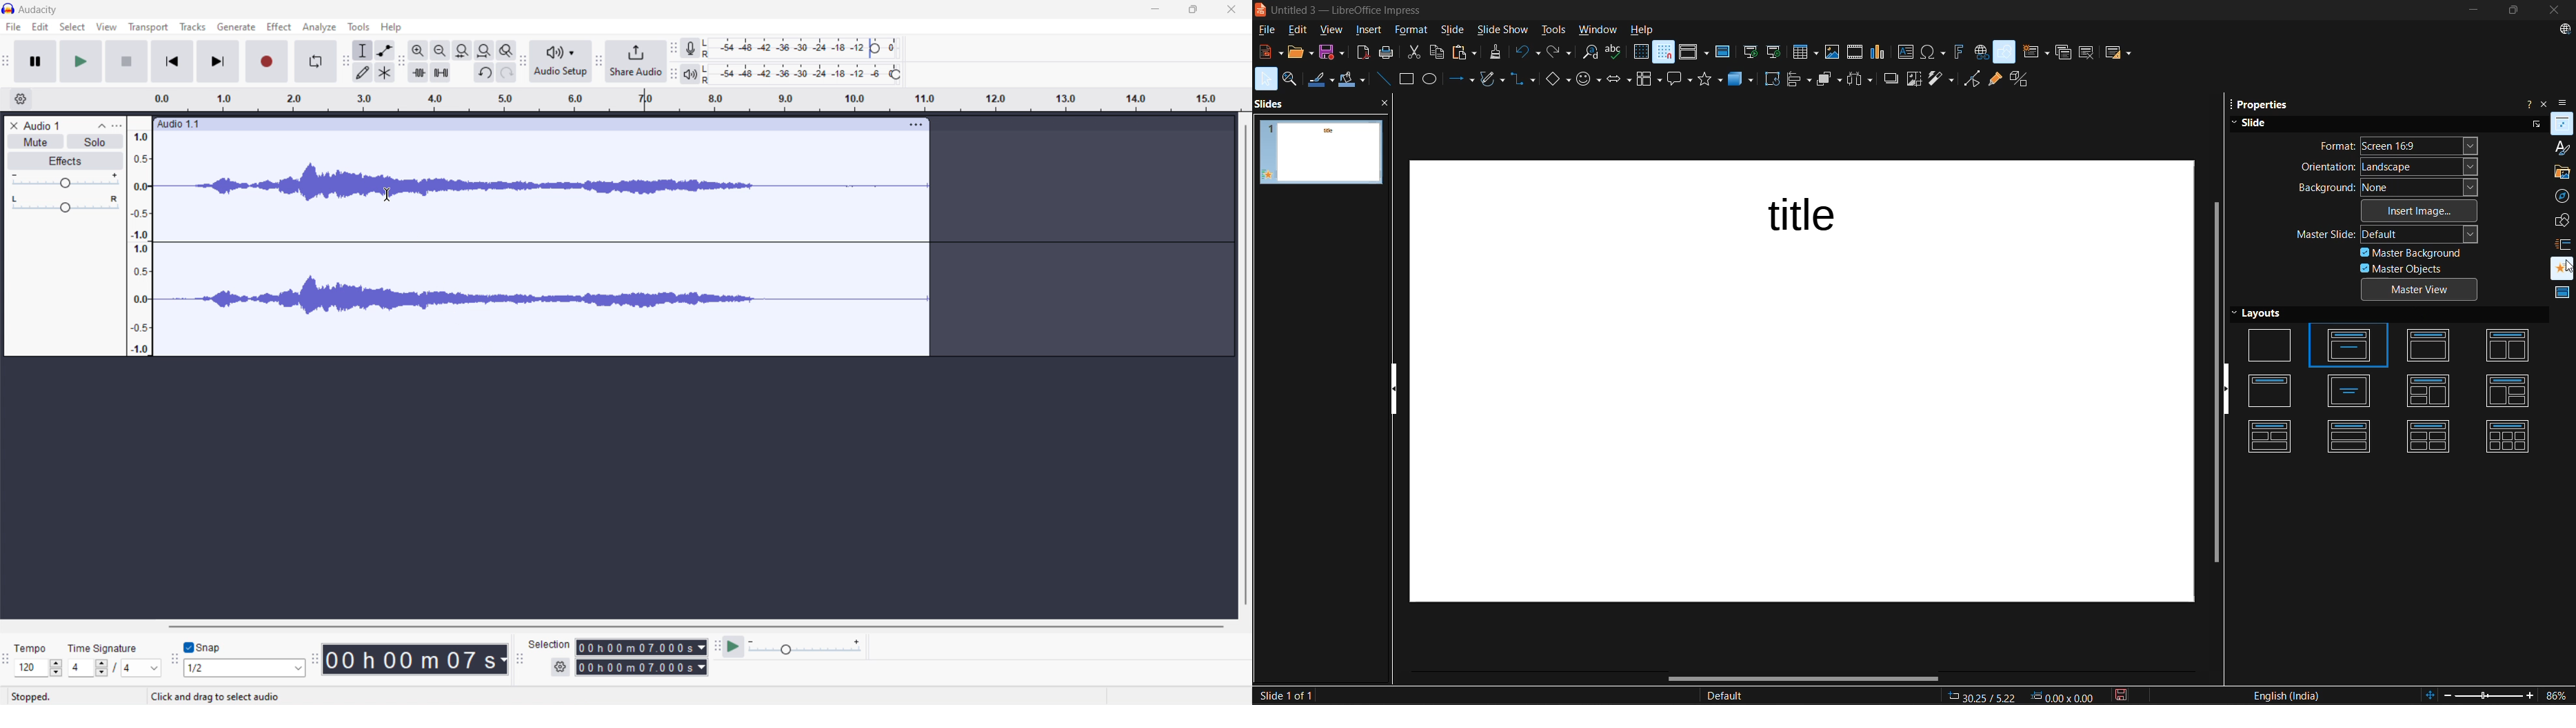  Describe the element at coordinates (12, 124) in the screenshot. I see `close audio` at that location.